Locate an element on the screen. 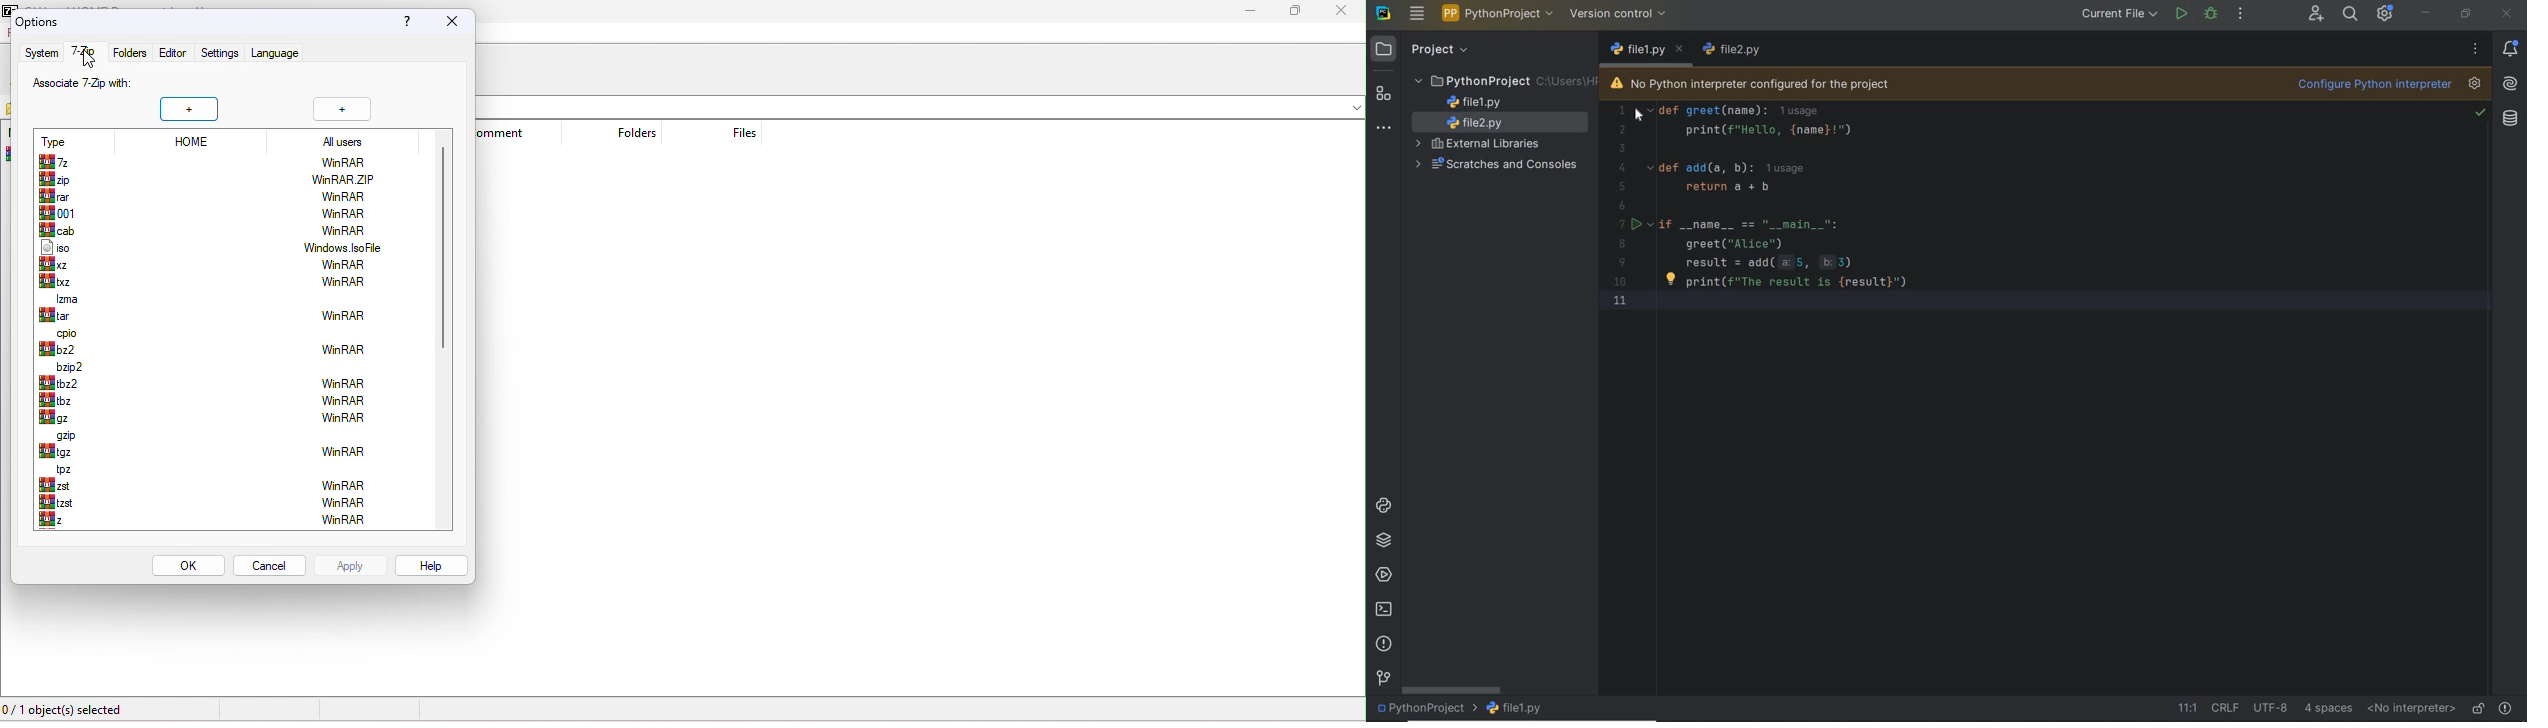 The height and width of the screenshot is (728, 2548). lzma is located at coordinates (62, 299).